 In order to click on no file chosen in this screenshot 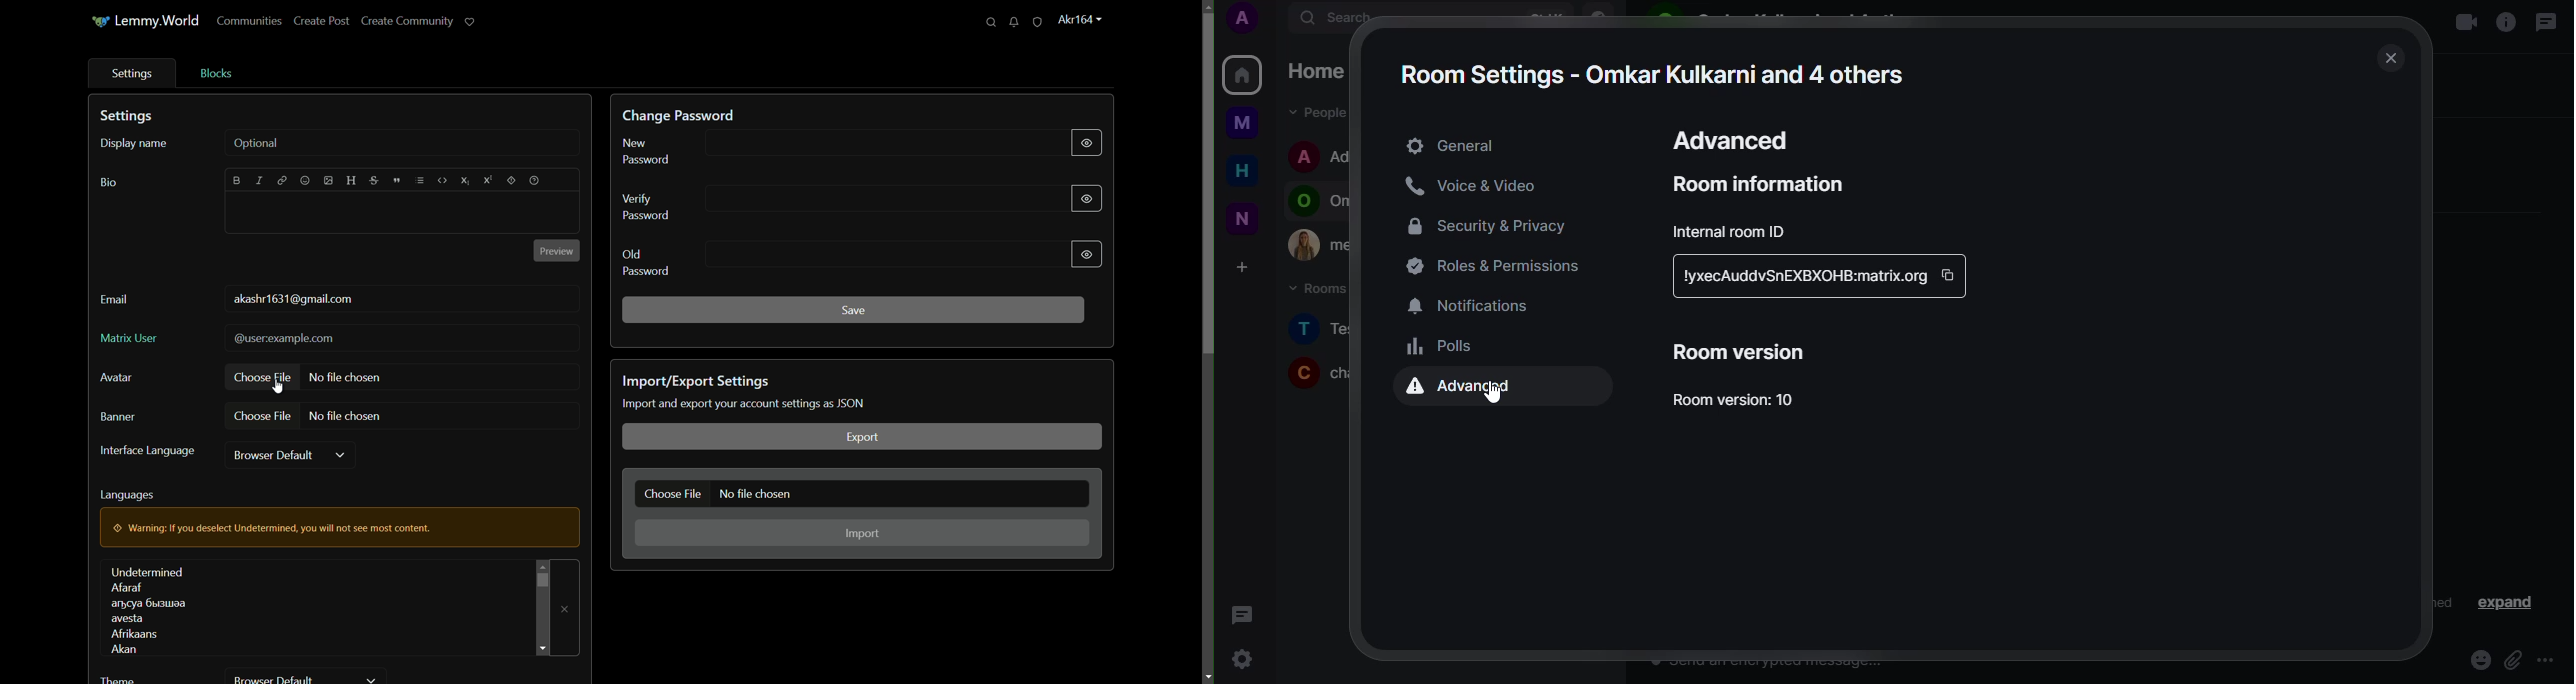, I will do `click(348, 415)`.